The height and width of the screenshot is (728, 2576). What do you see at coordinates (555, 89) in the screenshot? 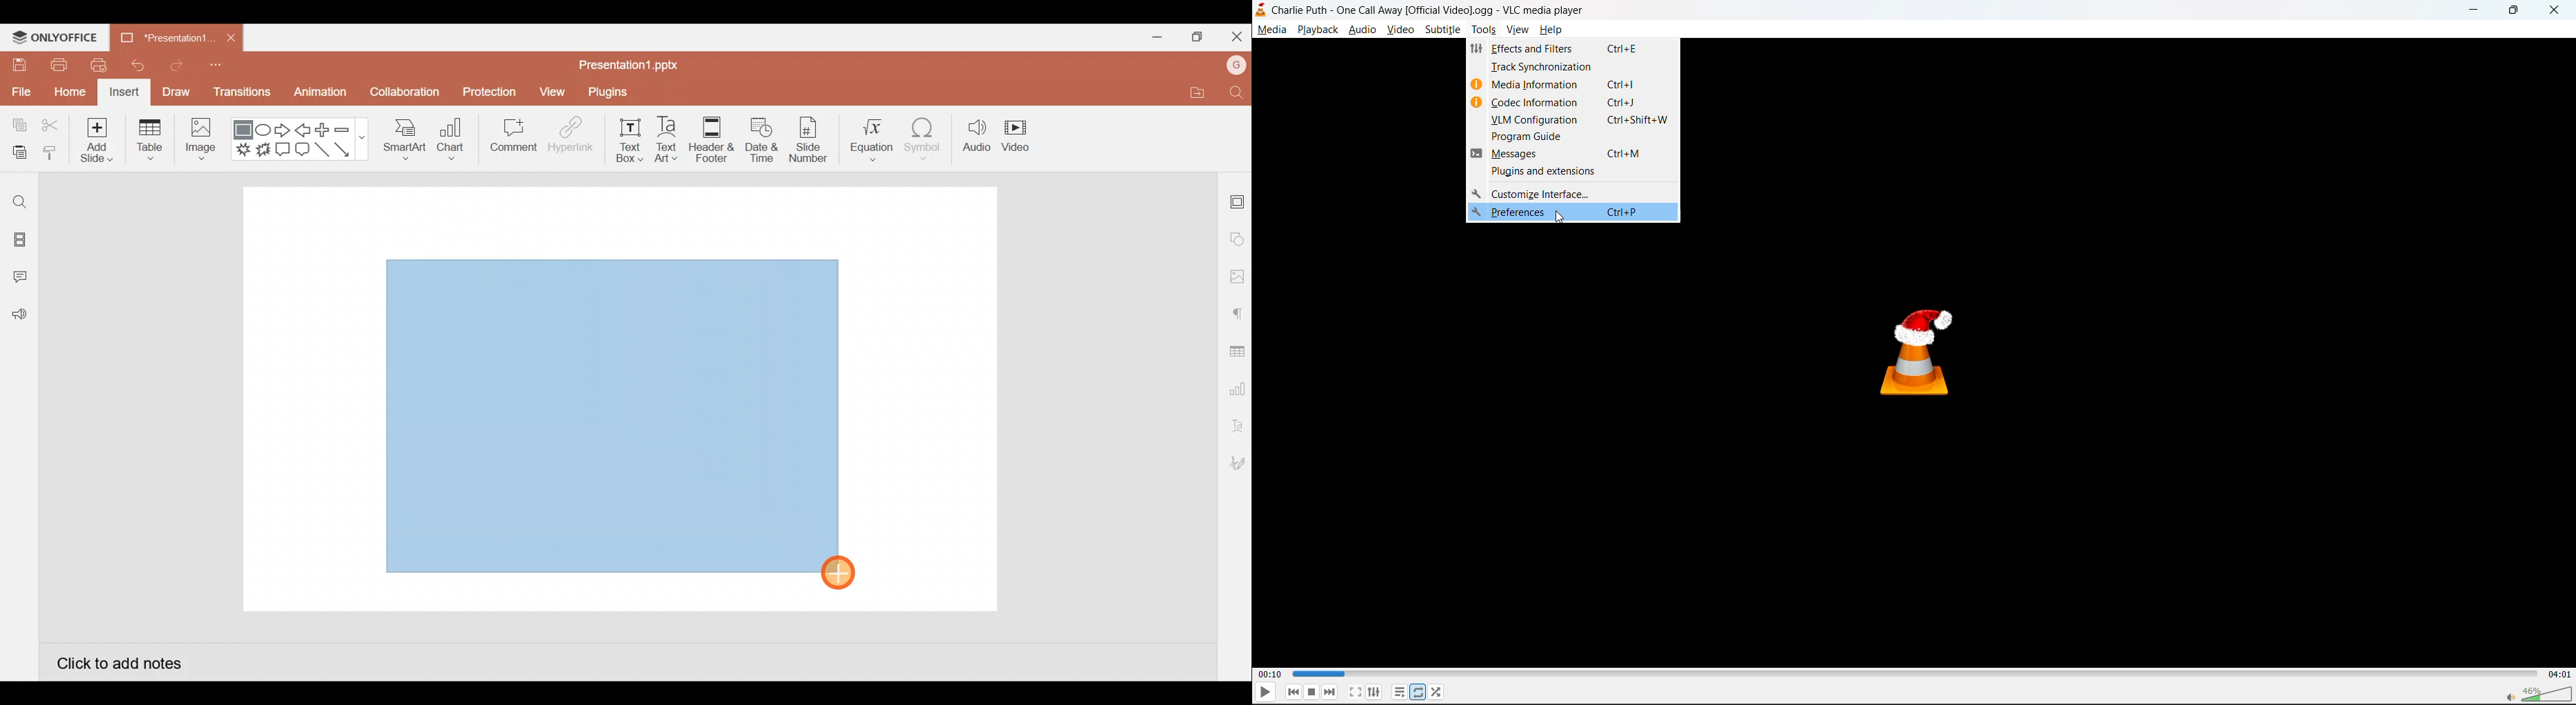
I see `View` at bounding box center [555, 89].